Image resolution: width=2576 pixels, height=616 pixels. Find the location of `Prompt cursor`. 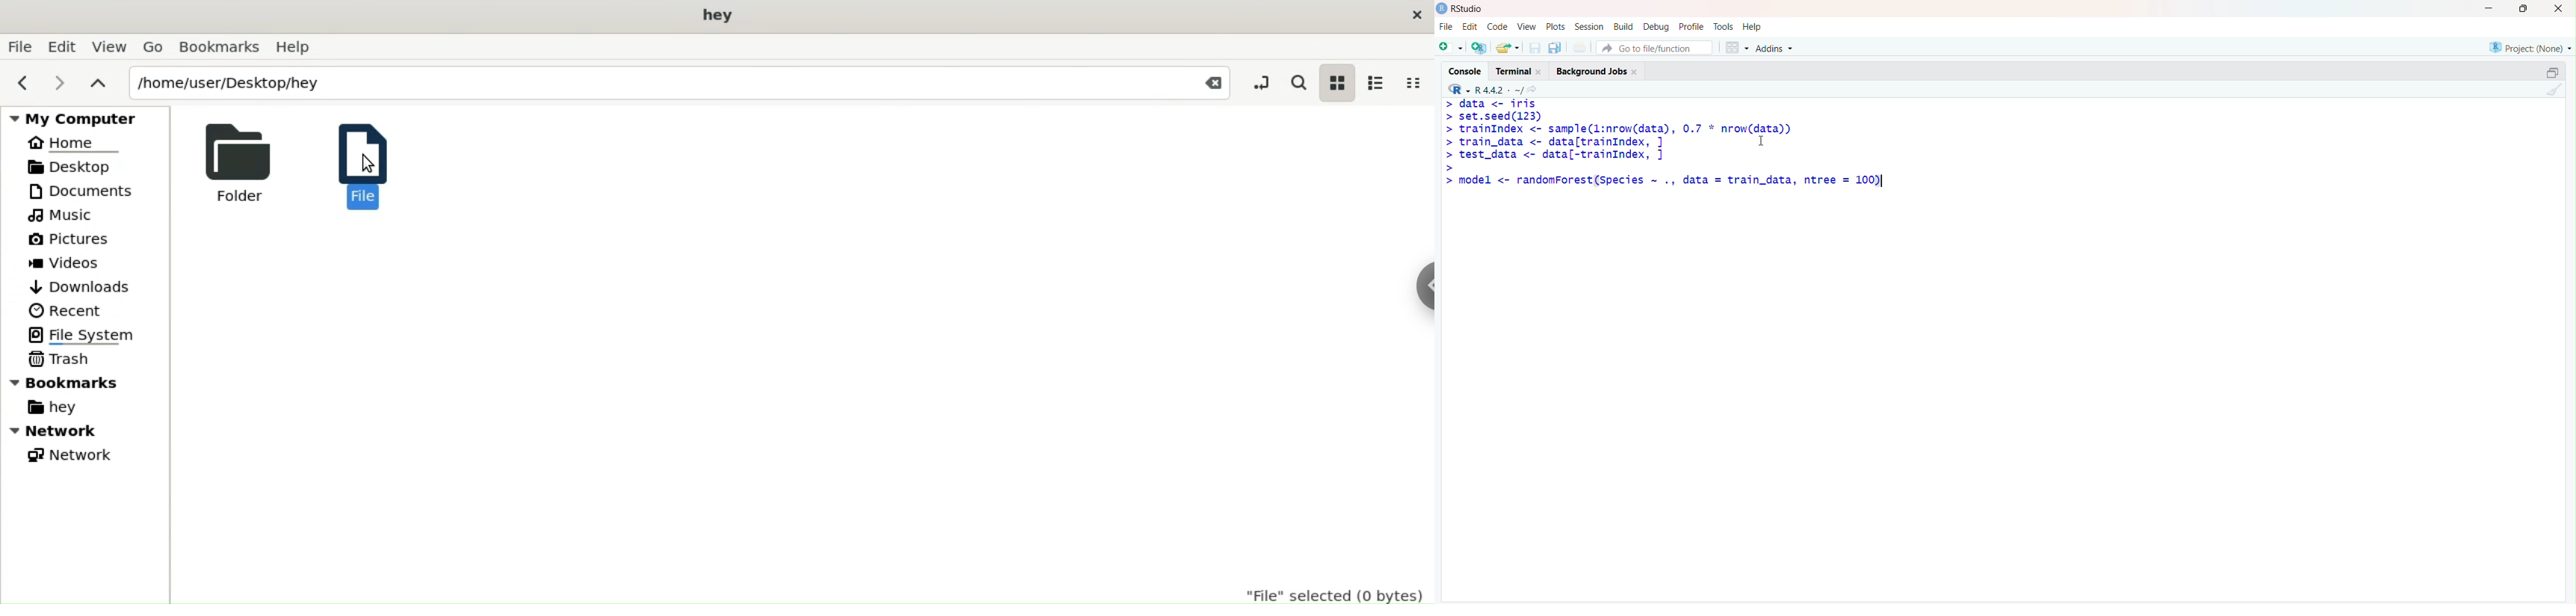

Prompt cursor is located at coordinates (1449, 155).